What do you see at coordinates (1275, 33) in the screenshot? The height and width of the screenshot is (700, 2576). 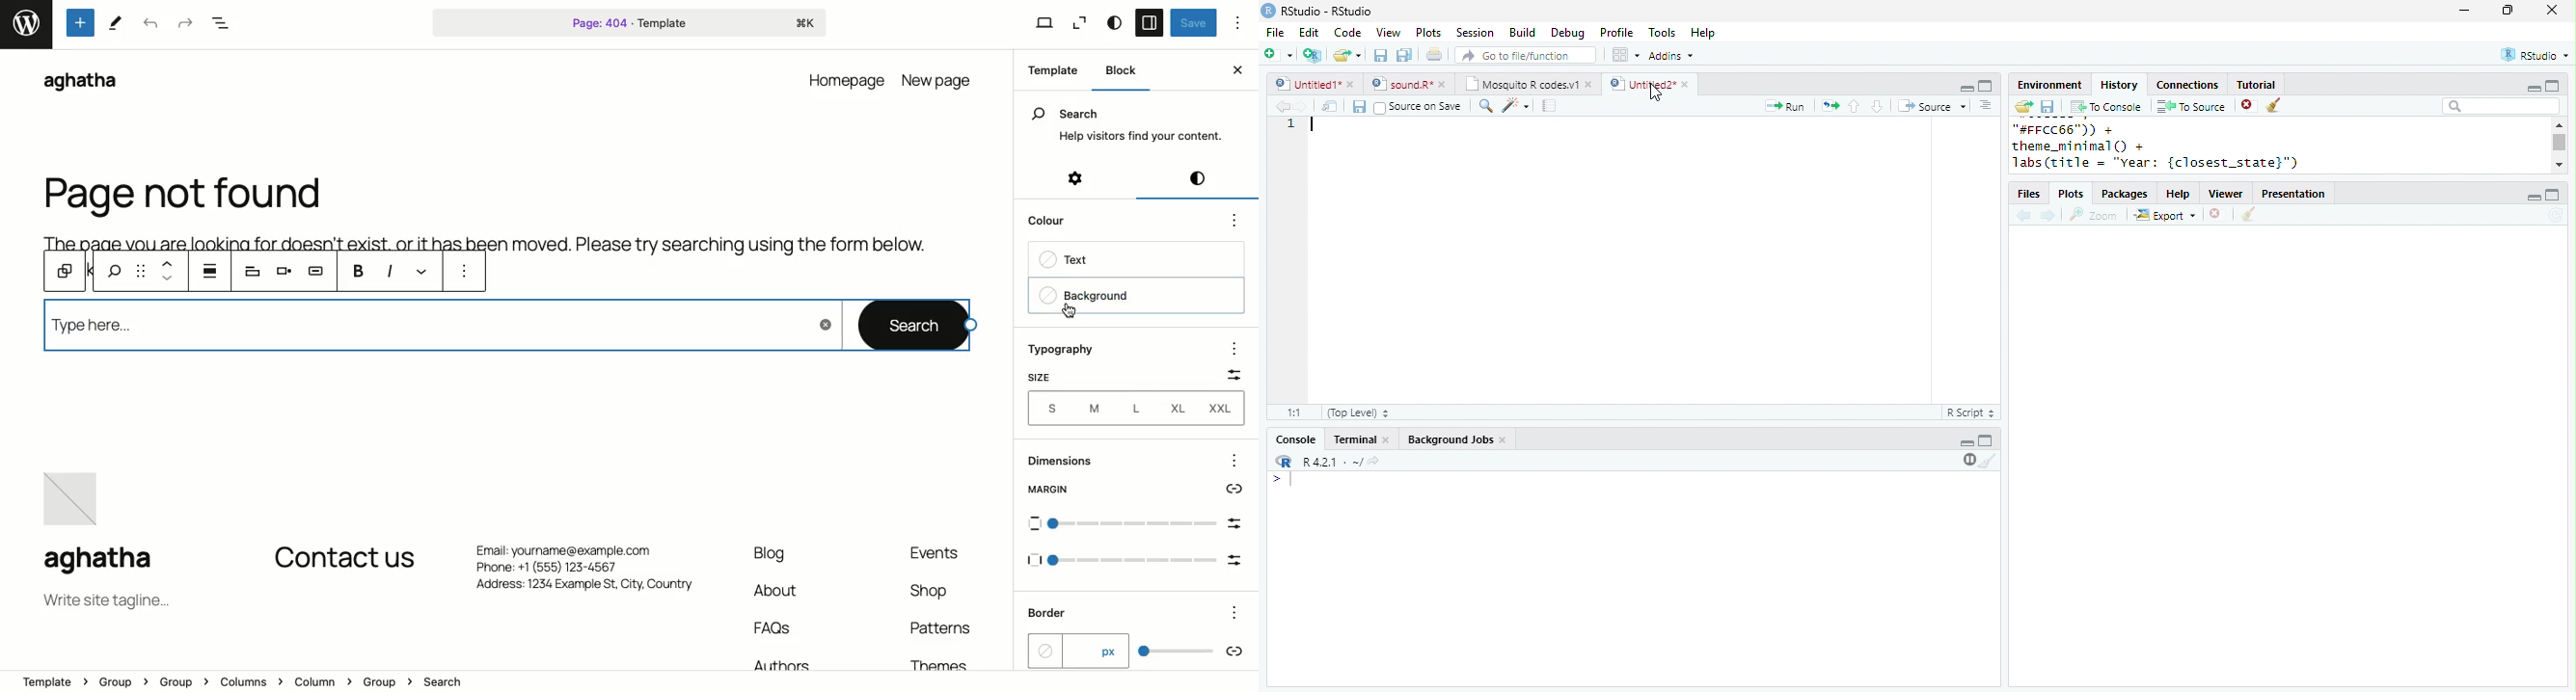 I see `File` at bounding box center [1275, 33].